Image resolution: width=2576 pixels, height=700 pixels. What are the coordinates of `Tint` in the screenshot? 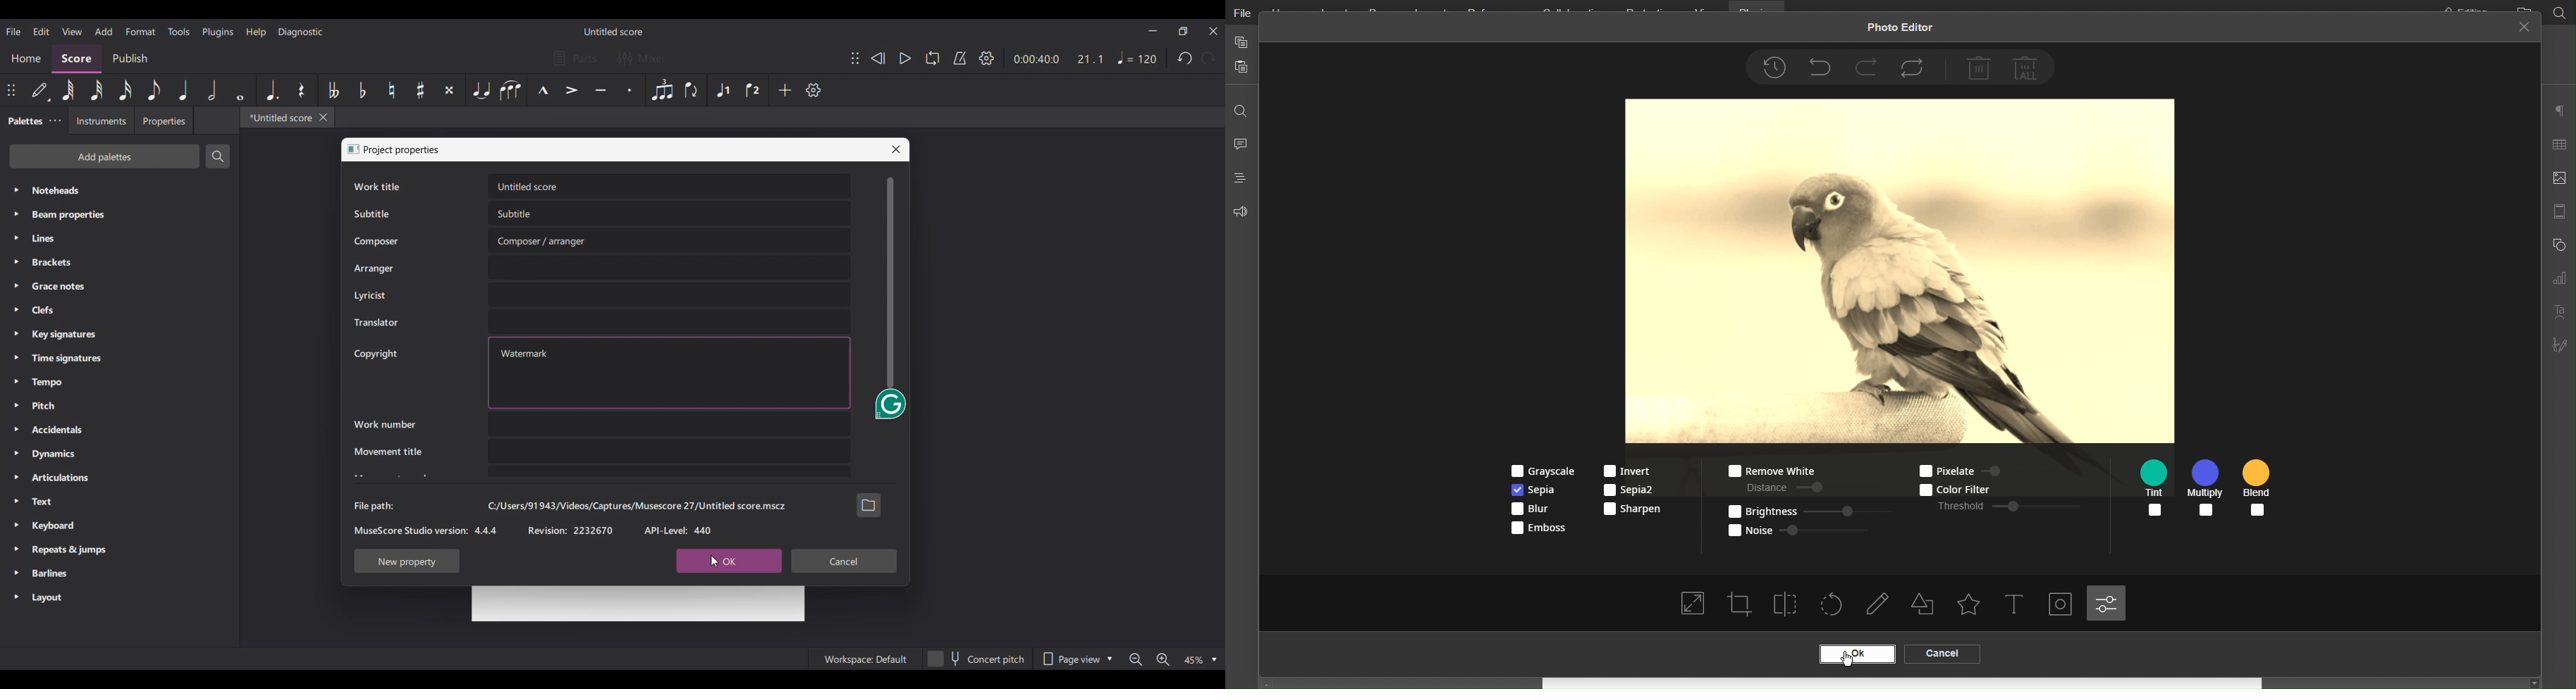 It's located at (2157, 489).